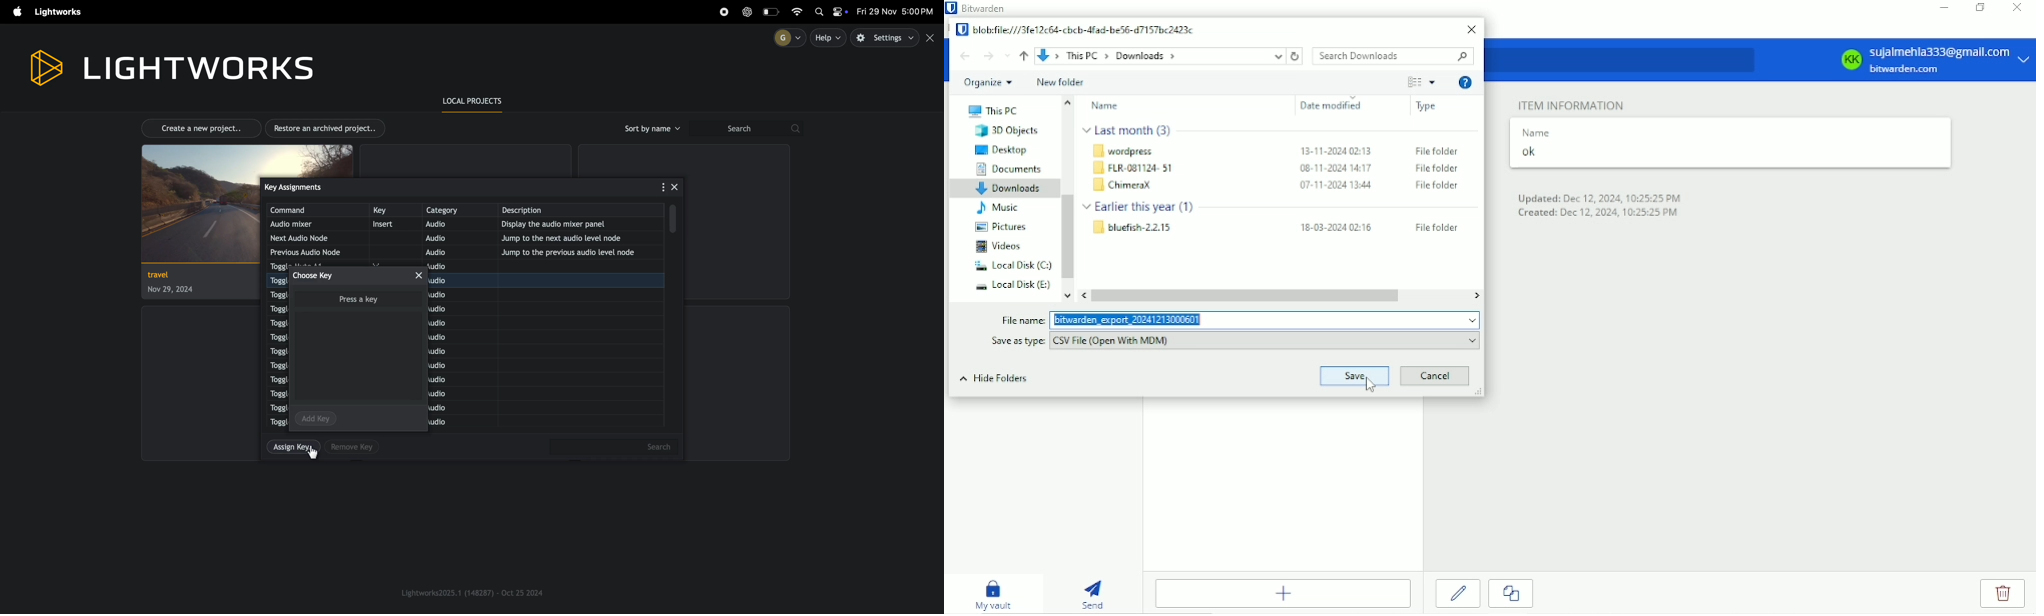  What do you see at coordinates (1298, 57) in the screenshot?
I see `Refresh` at bounding box center [1298, 57].